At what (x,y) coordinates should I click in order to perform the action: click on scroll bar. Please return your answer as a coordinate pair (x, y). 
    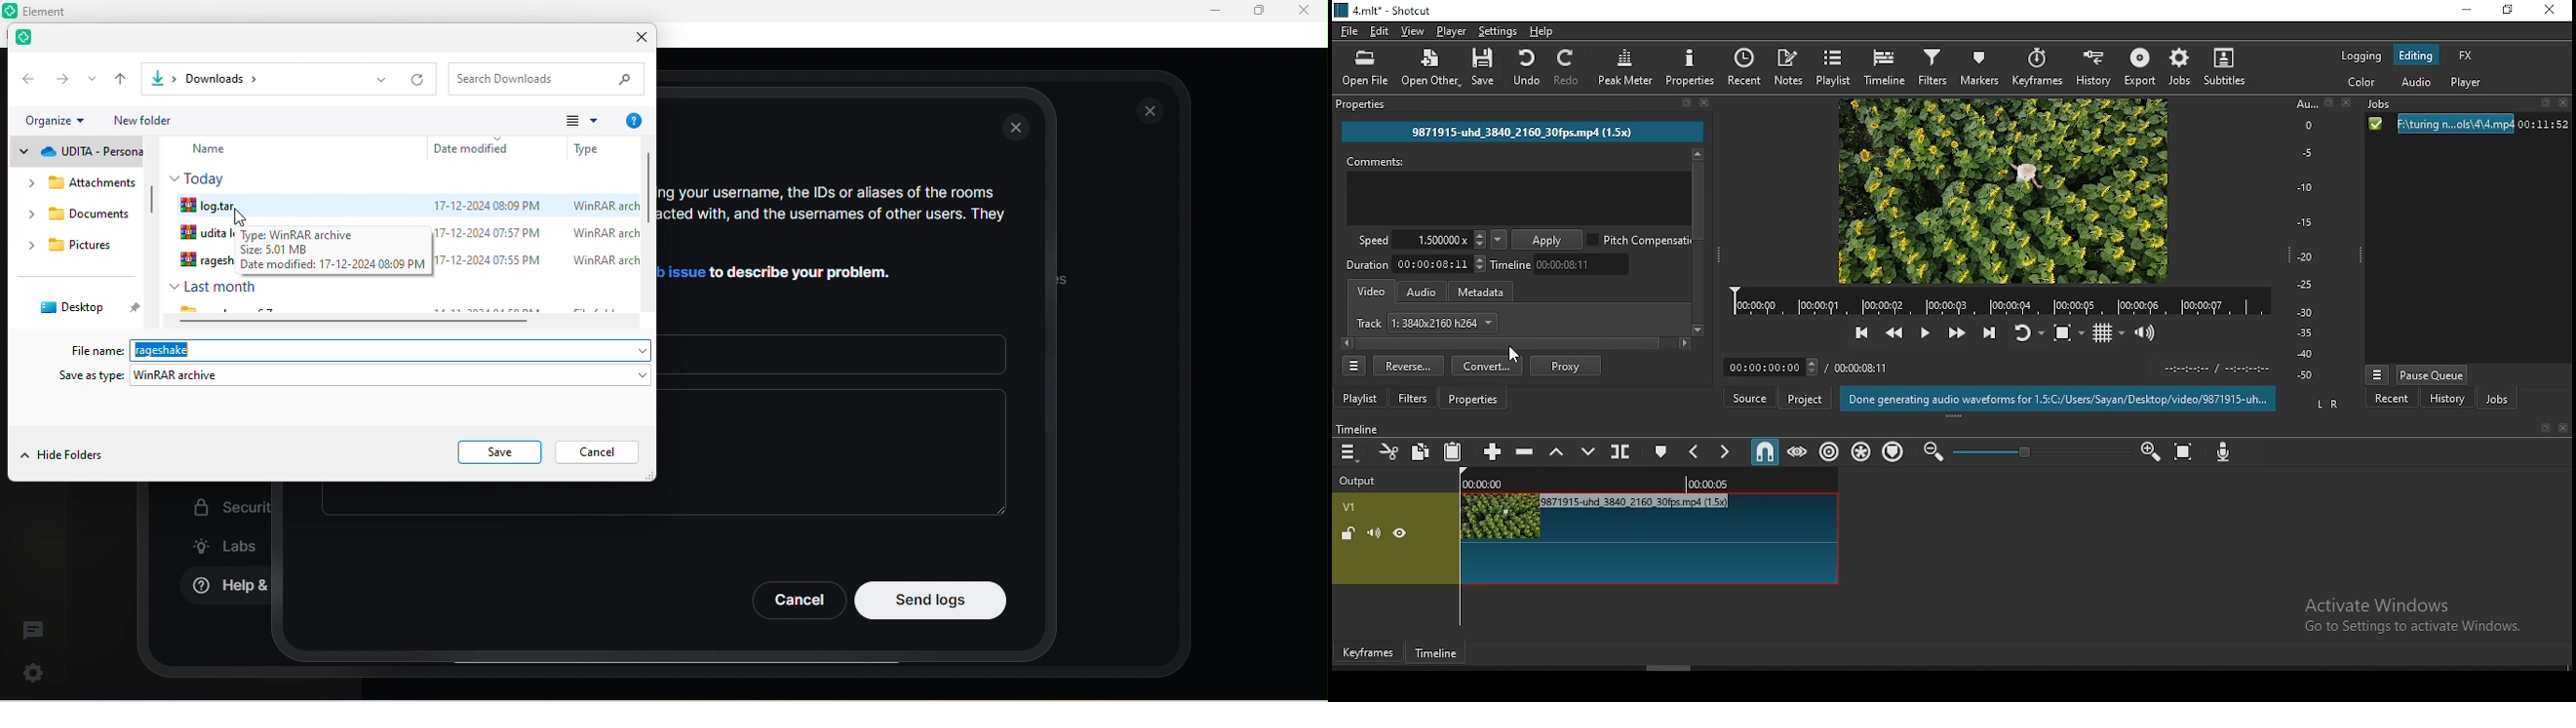
    Looking at the image, I should click on (1781, 668).